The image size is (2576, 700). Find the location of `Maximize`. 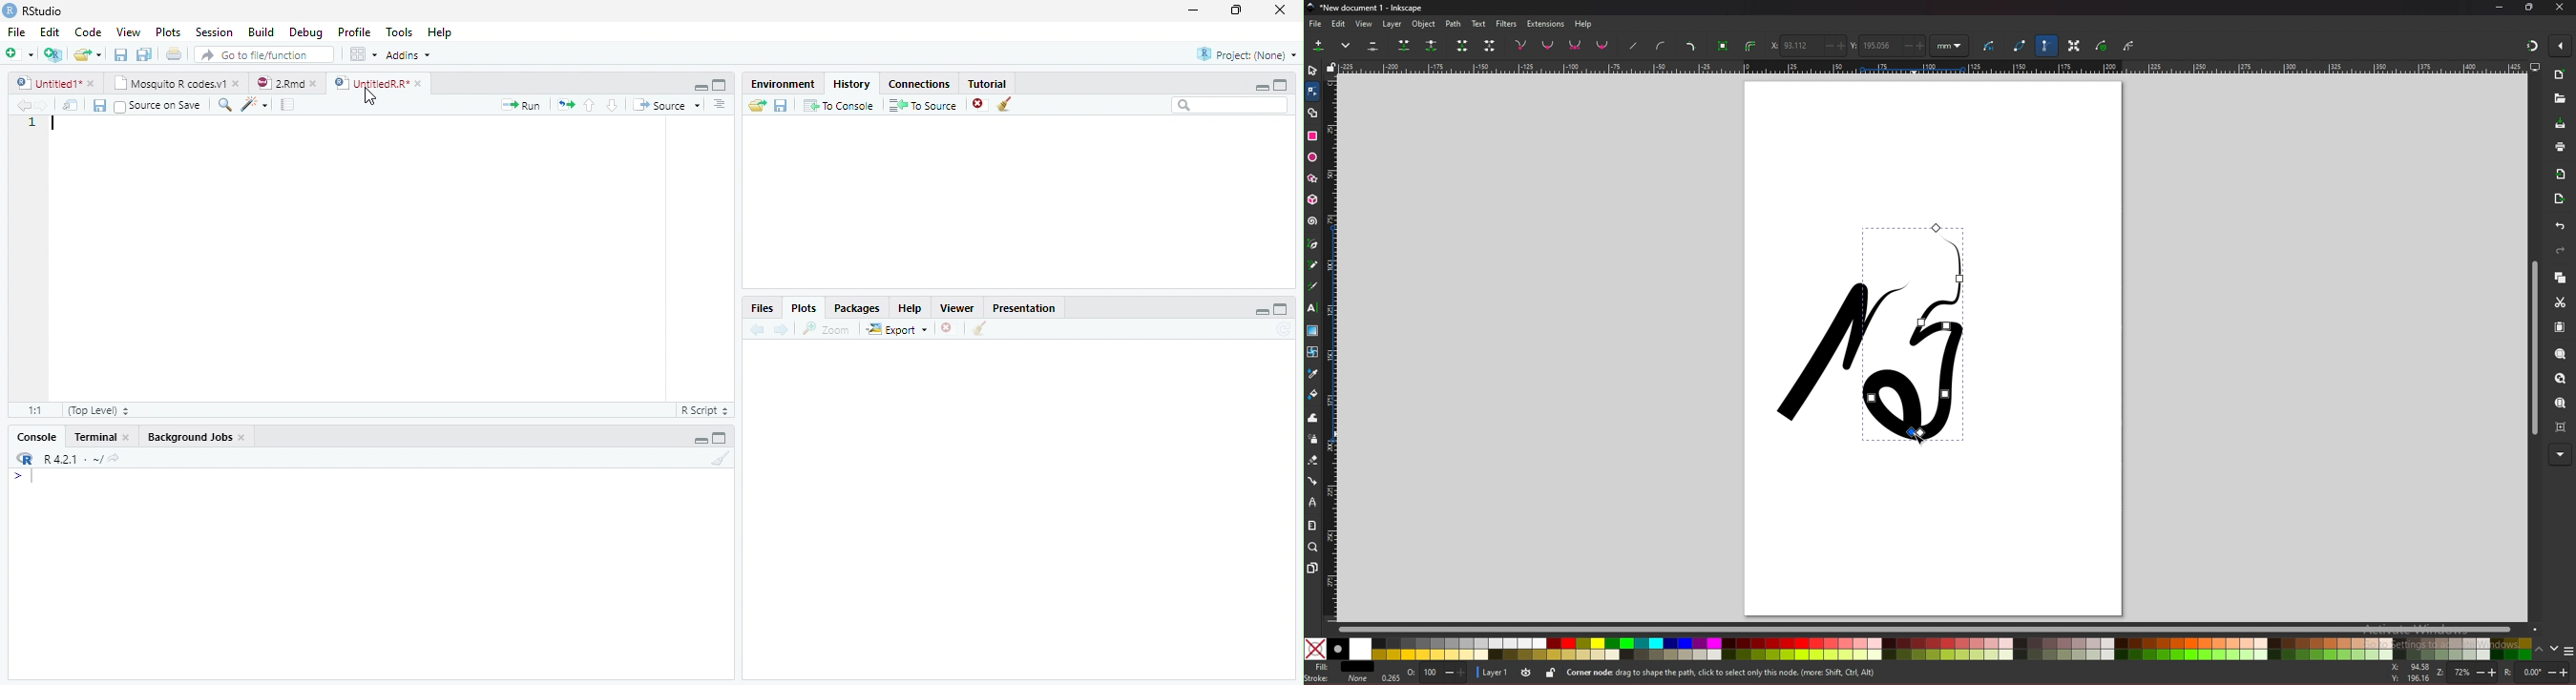

Maximize is located at coordinates (1281, 309).